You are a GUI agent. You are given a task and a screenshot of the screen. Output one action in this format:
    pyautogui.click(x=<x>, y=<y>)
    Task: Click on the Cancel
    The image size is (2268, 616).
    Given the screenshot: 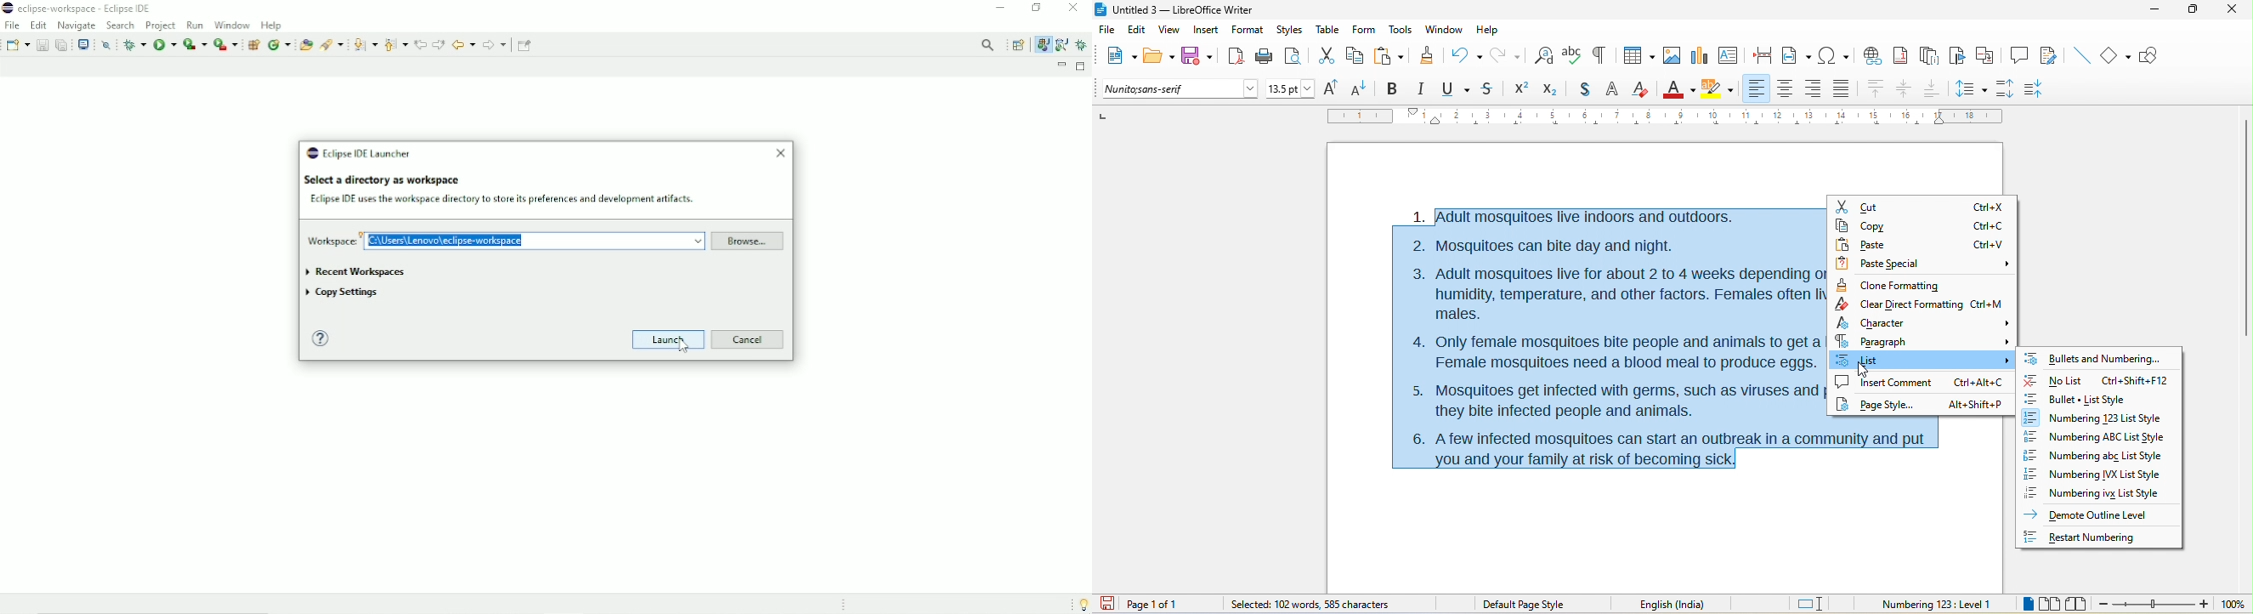 What is the action you would take?
    pyautogui.click(x=751, y=339)
    